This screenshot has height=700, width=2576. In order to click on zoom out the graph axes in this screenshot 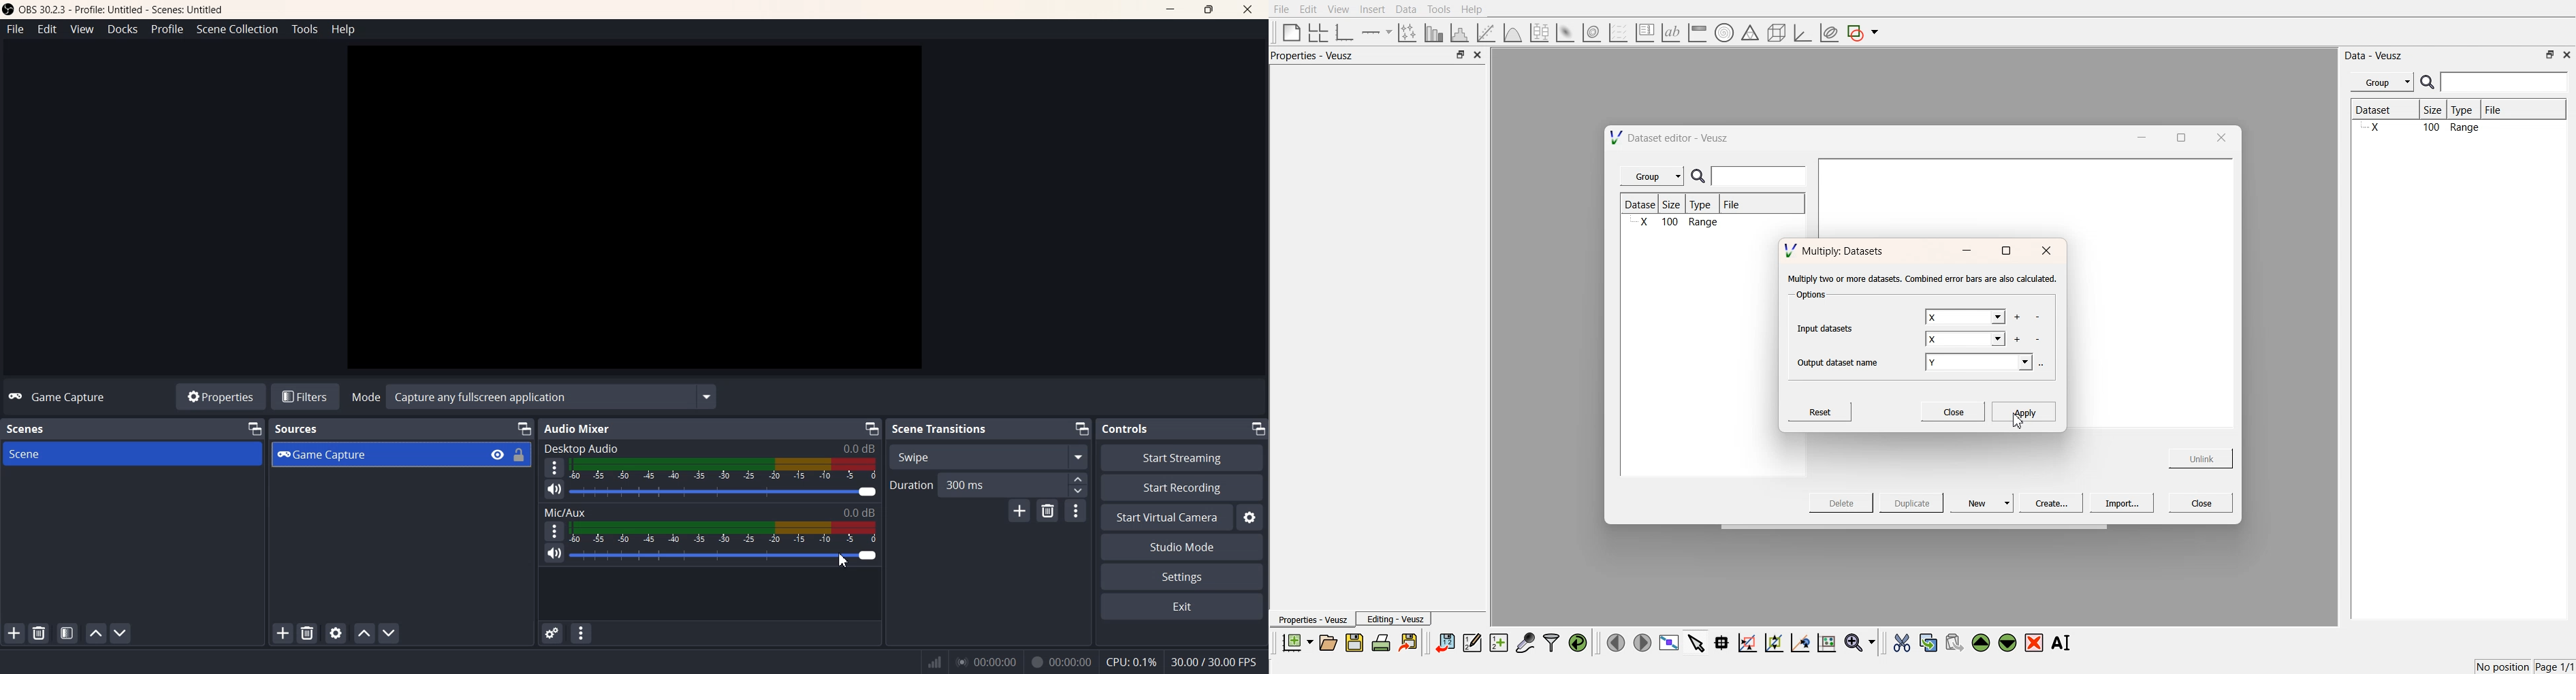, I will do `click(1772, 642)`.